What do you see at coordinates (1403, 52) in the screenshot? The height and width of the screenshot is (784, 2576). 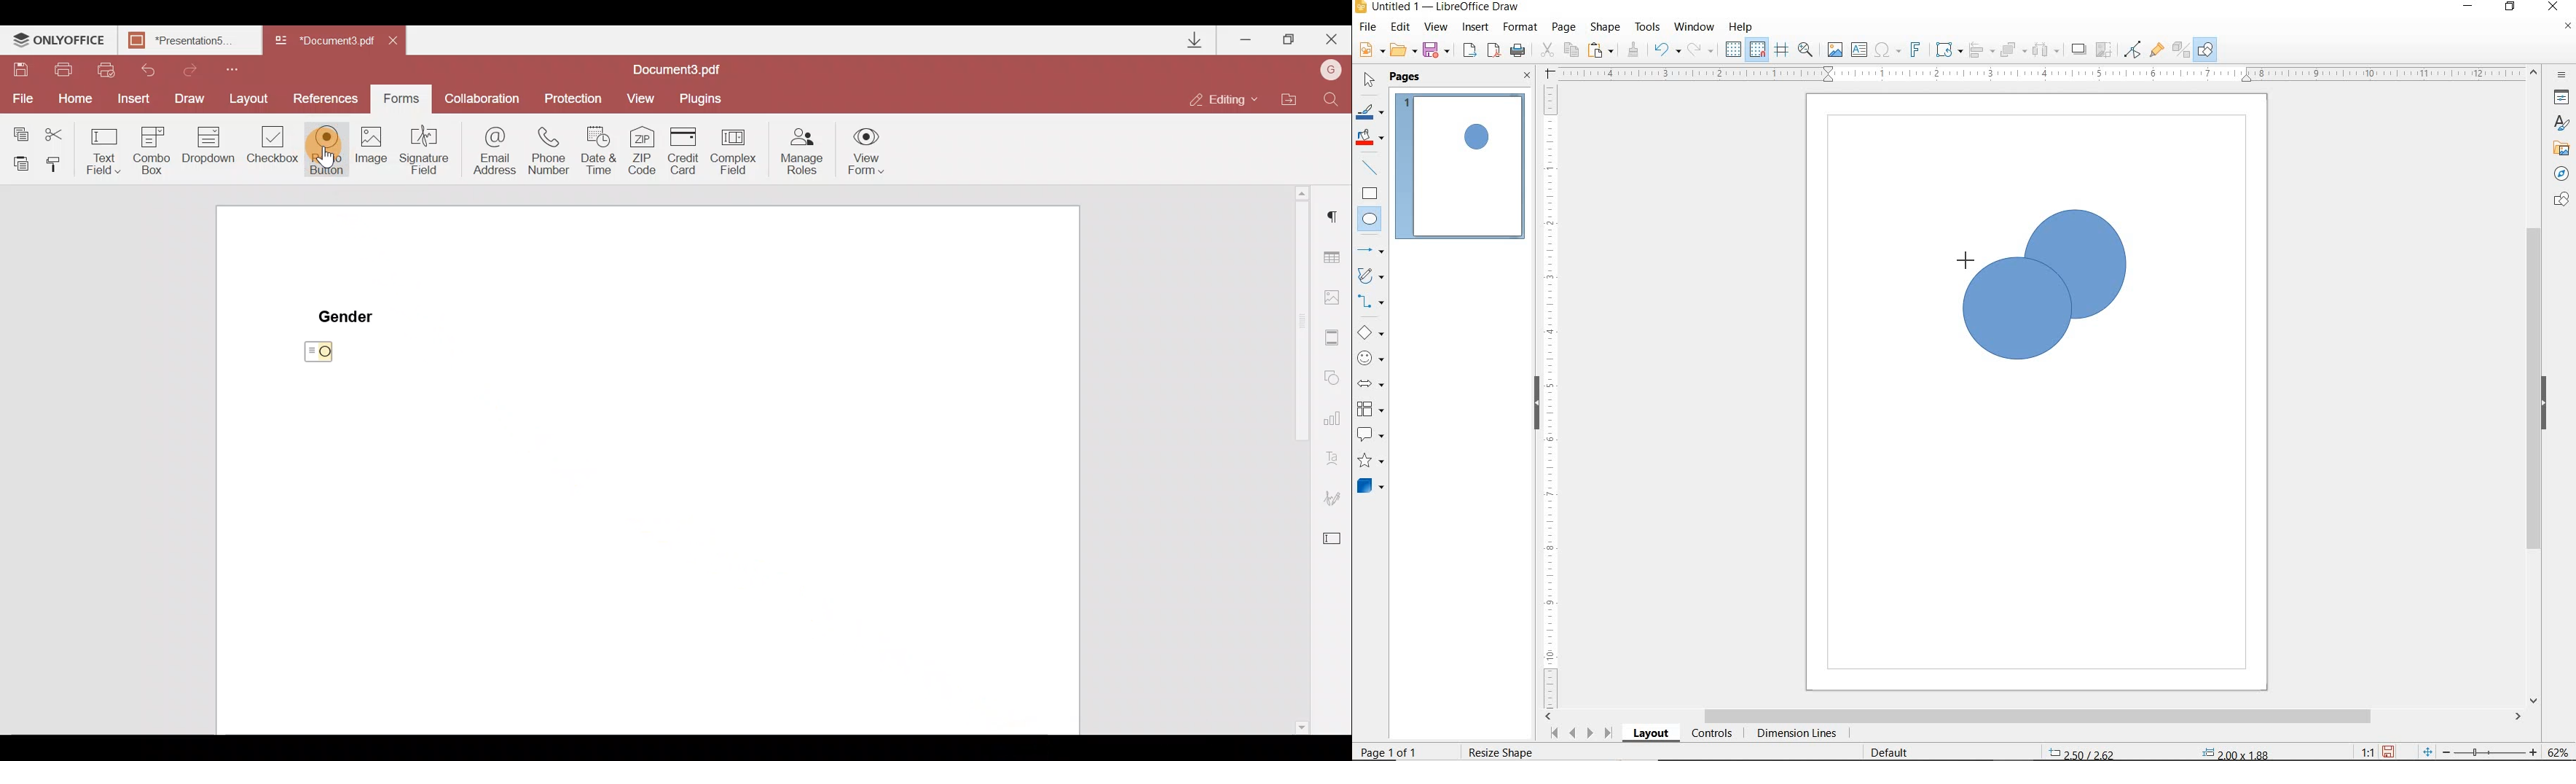 I see `OPEN` at bounding box center [1403, 52].